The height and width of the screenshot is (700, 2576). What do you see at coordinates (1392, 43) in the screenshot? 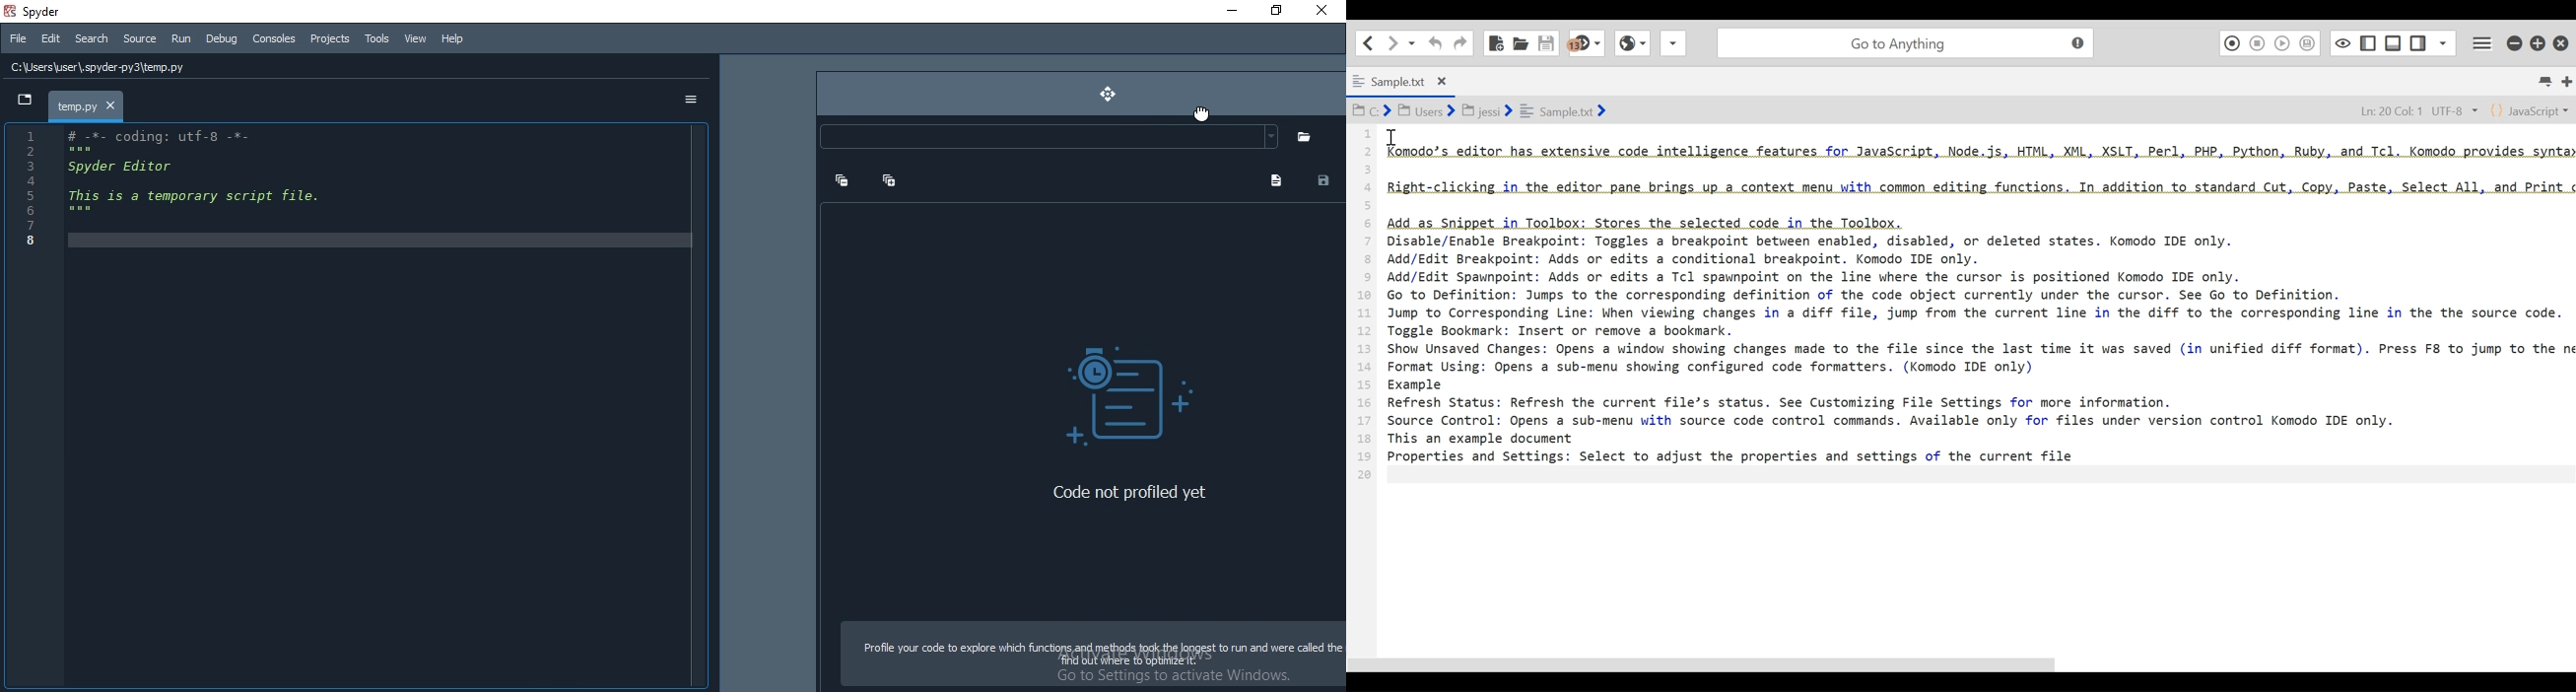
I see `Go forward one loaction` at bounding box center [1392, 43].